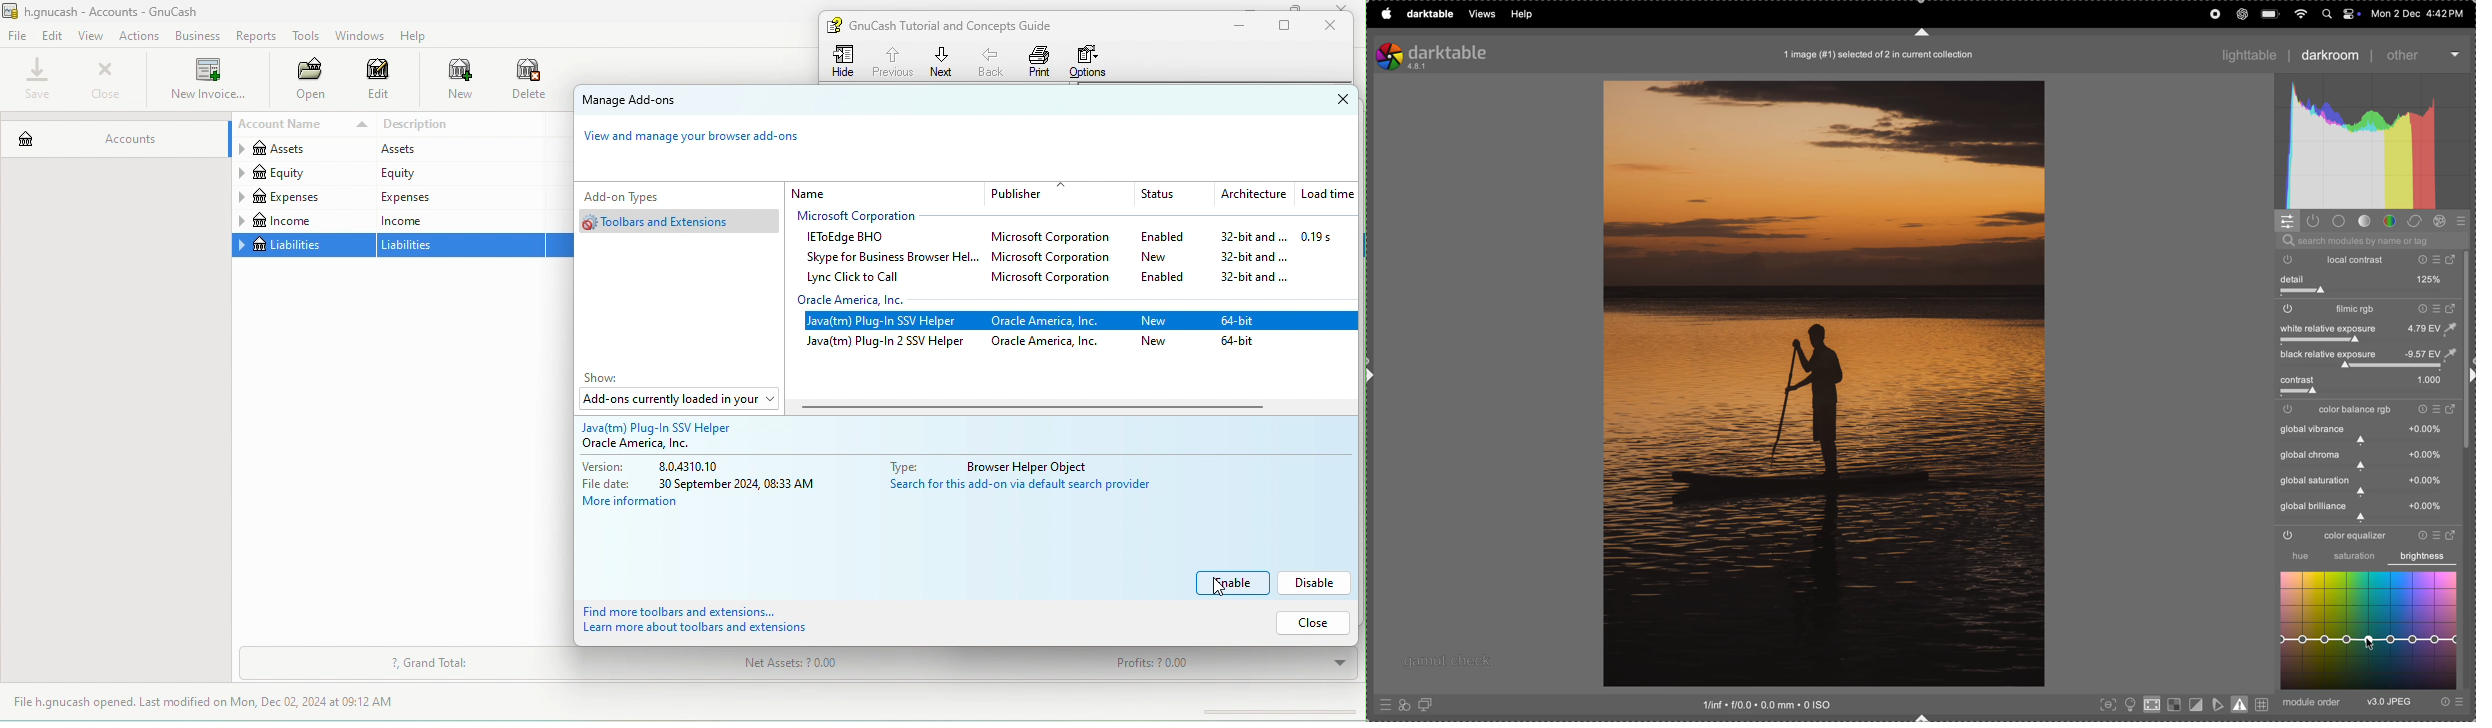 The height and width of the screenshot is (728, 2492). I want to click on chatgpt, so click(2242, 14).